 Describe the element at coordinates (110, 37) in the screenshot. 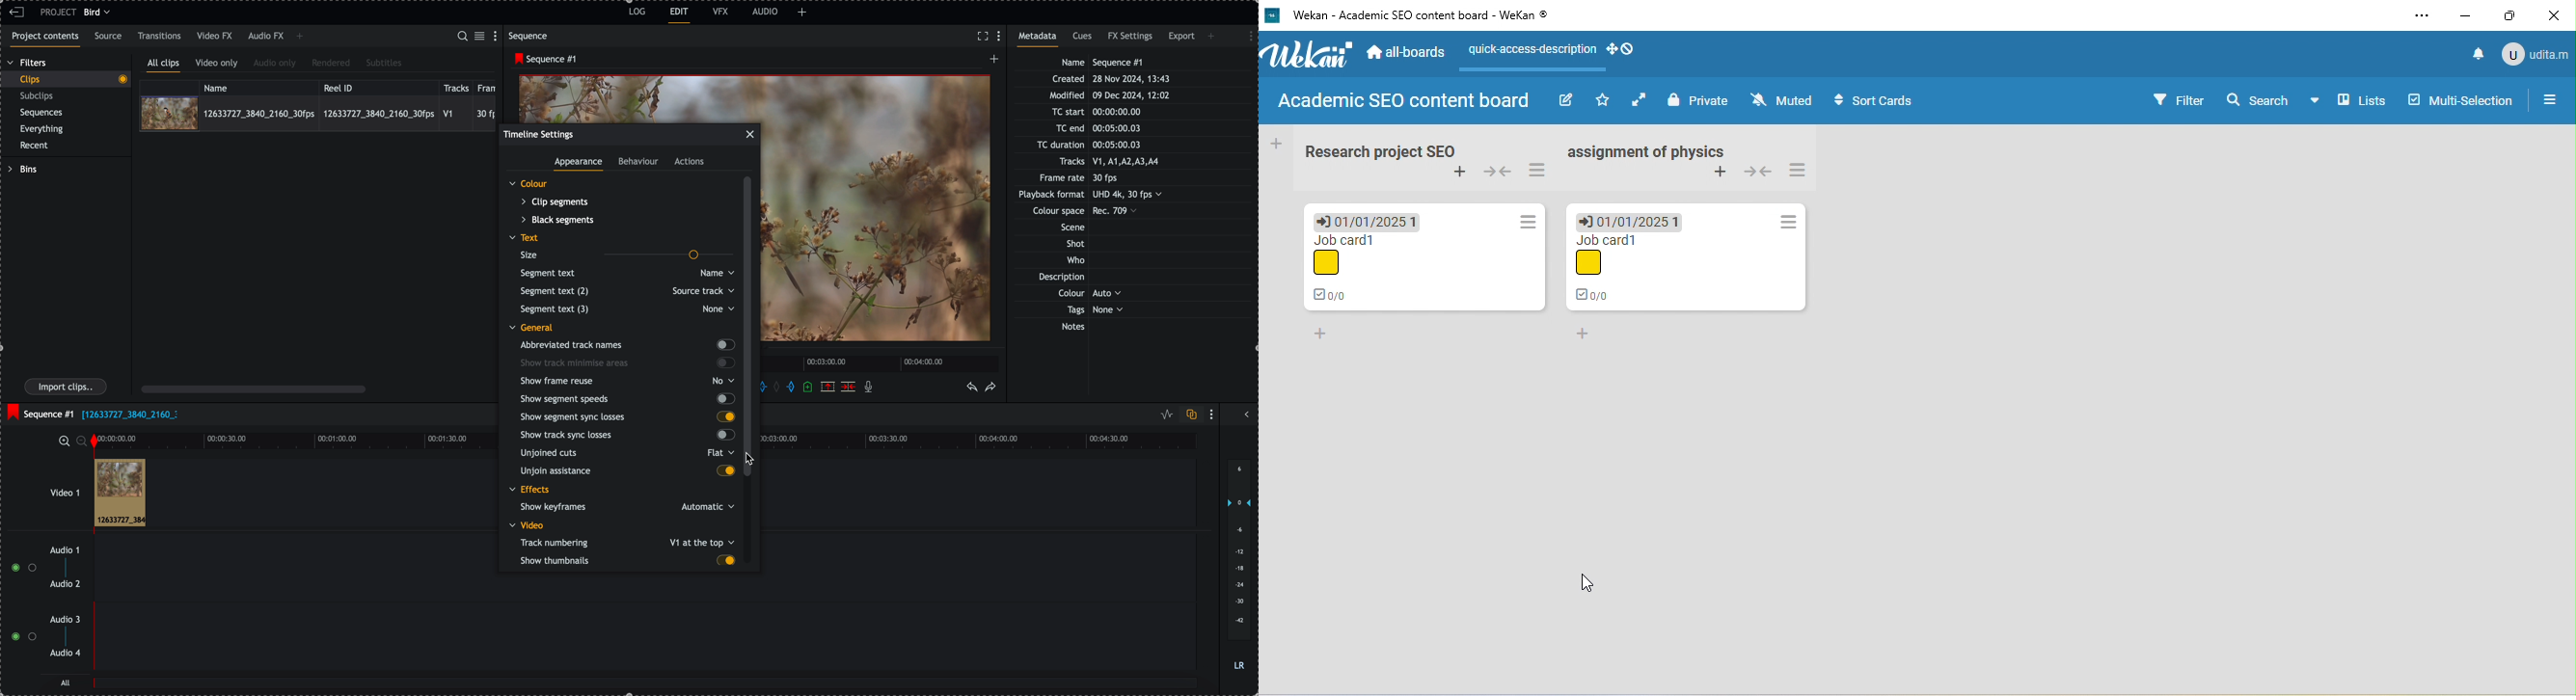

I see `source` at that location.